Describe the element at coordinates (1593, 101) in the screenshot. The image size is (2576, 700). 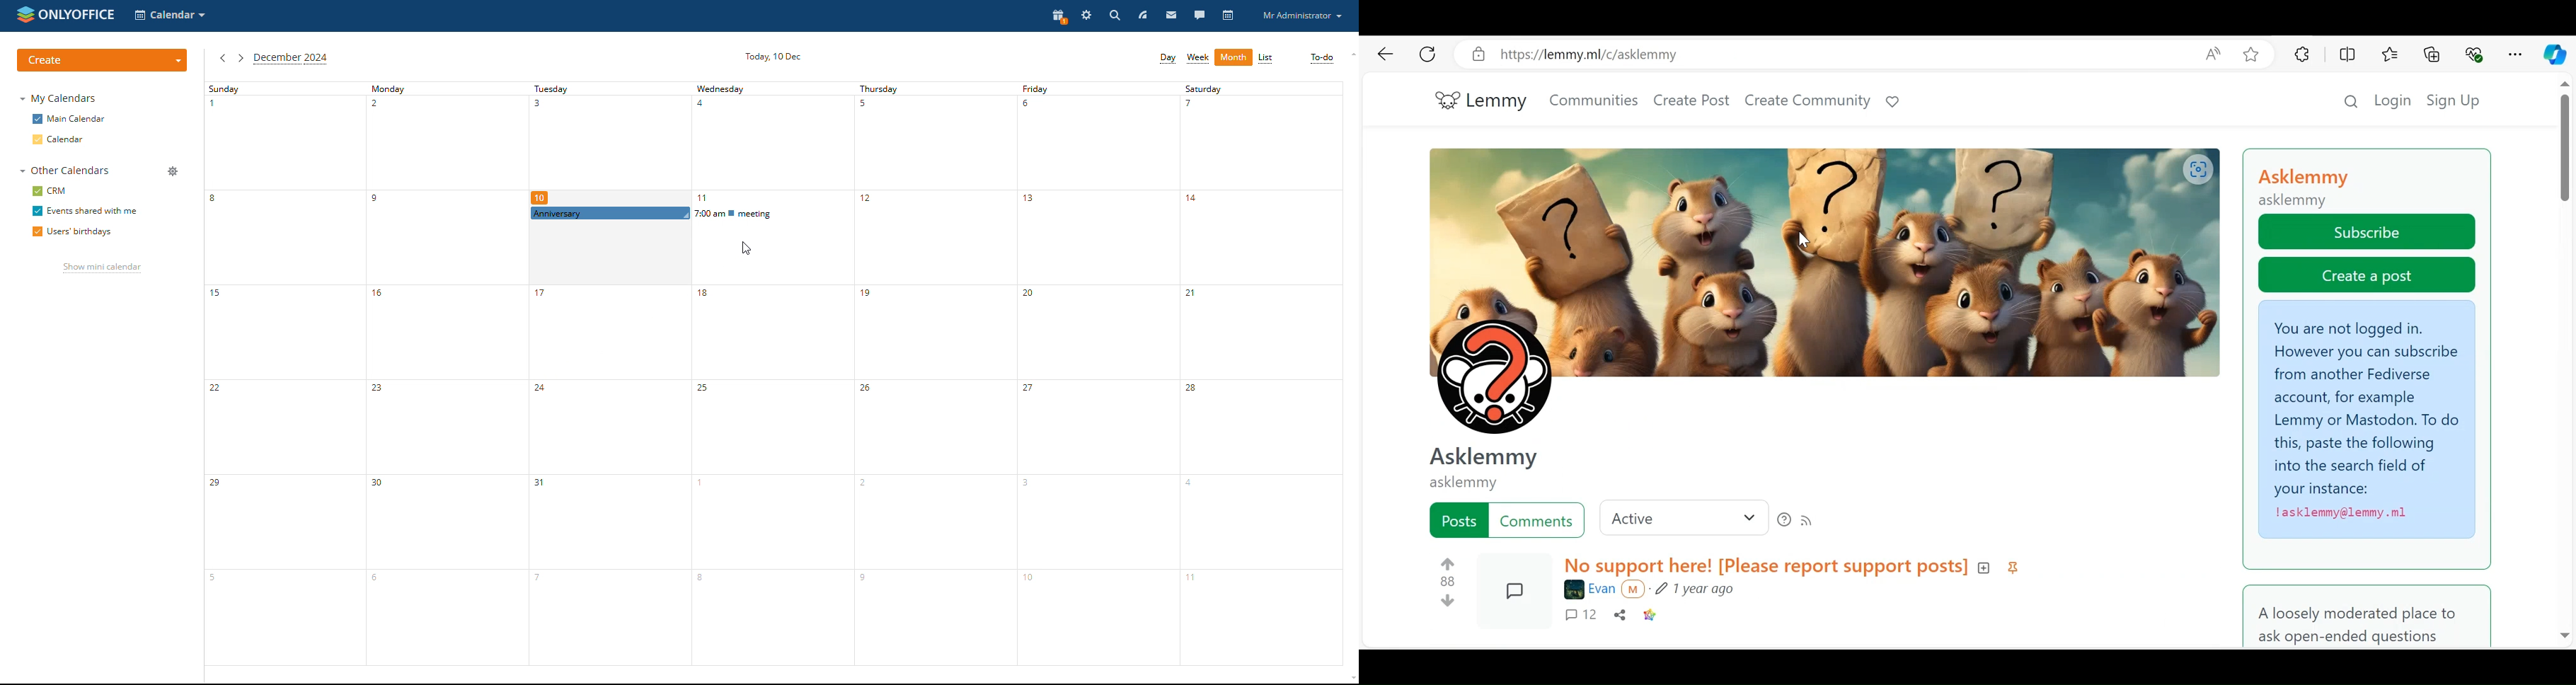
I see `Communities` at that location.